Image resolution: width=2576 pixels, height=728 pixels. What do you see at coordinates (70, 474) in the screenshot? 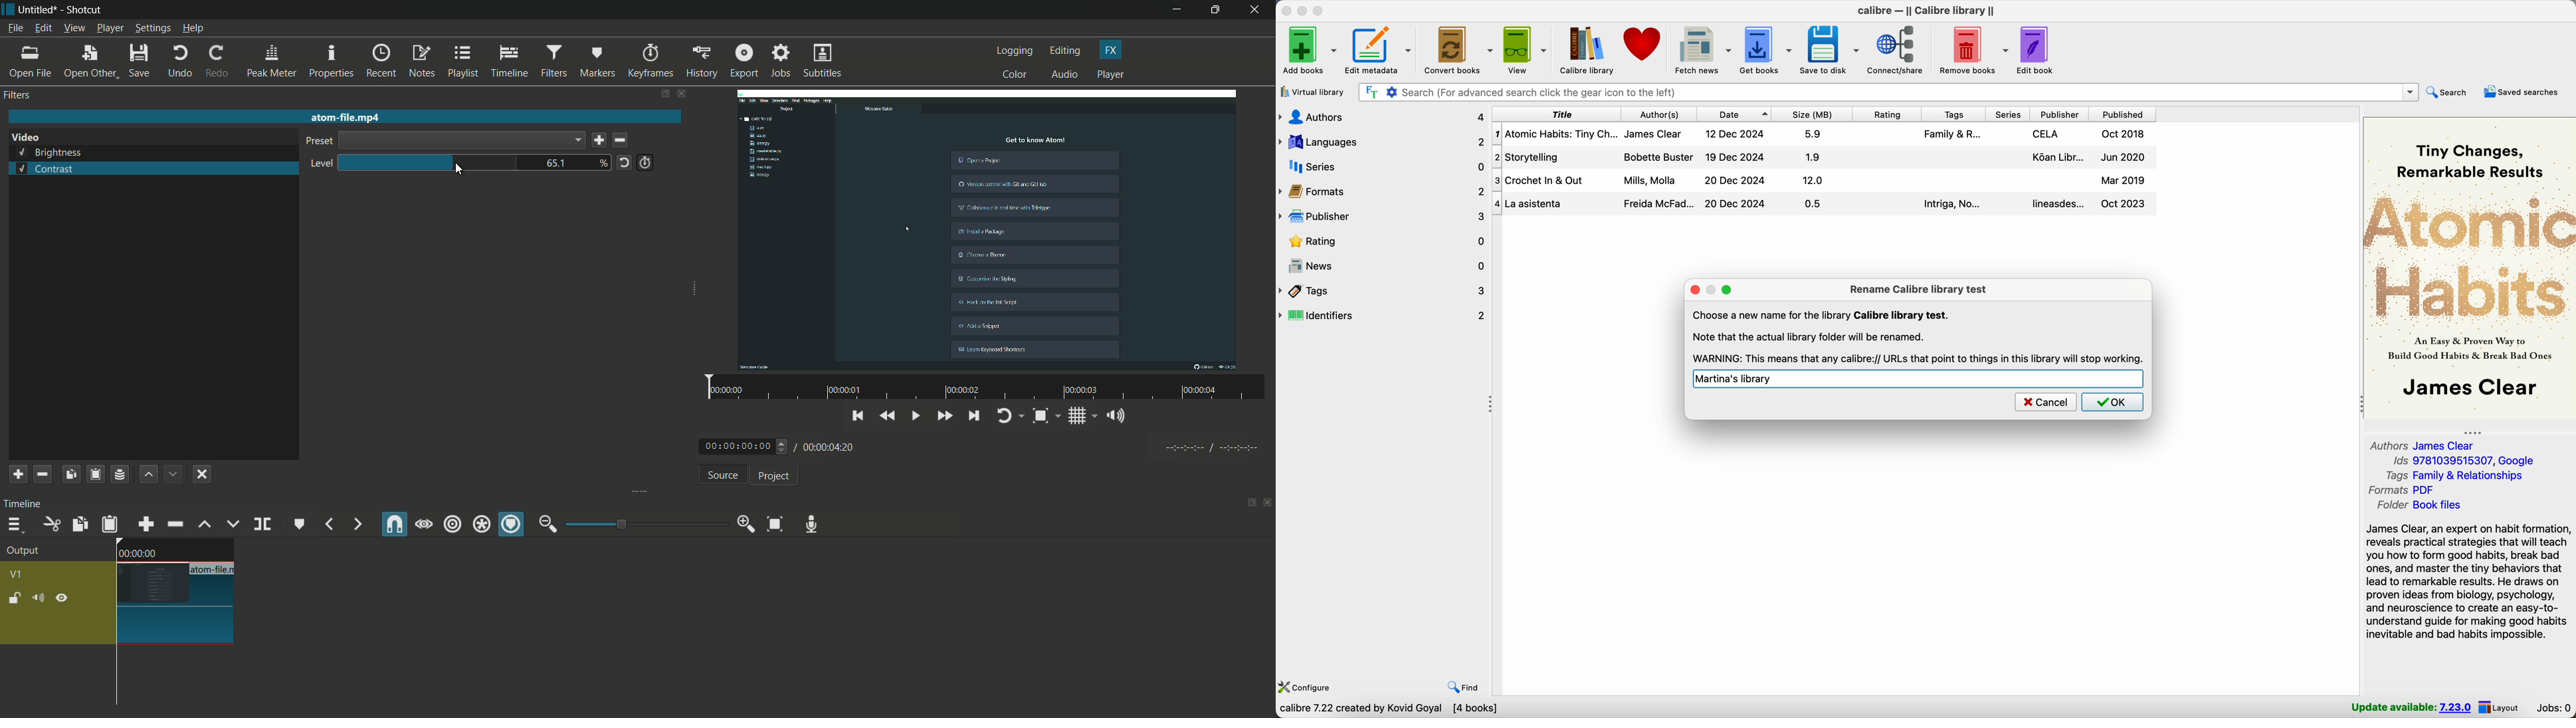
I see `copy filters` at bounding box center [70, 474].